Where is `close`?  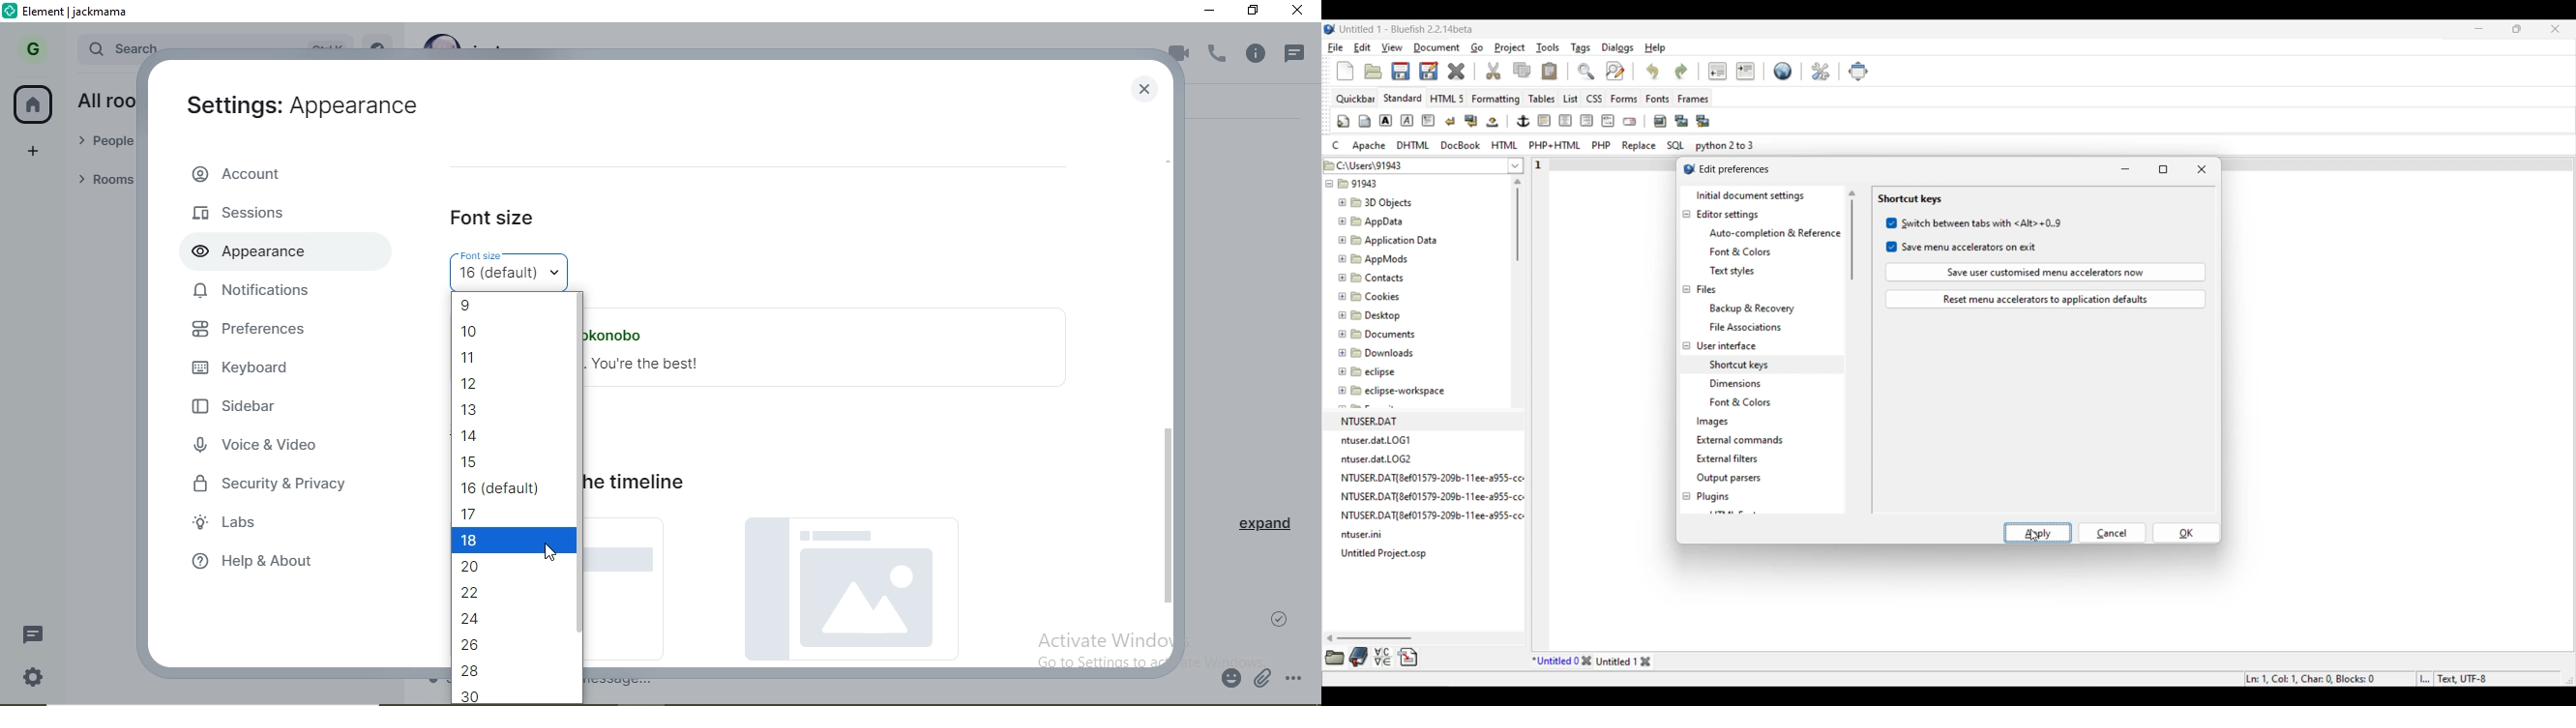
close is located at coordinates (1145, 90).